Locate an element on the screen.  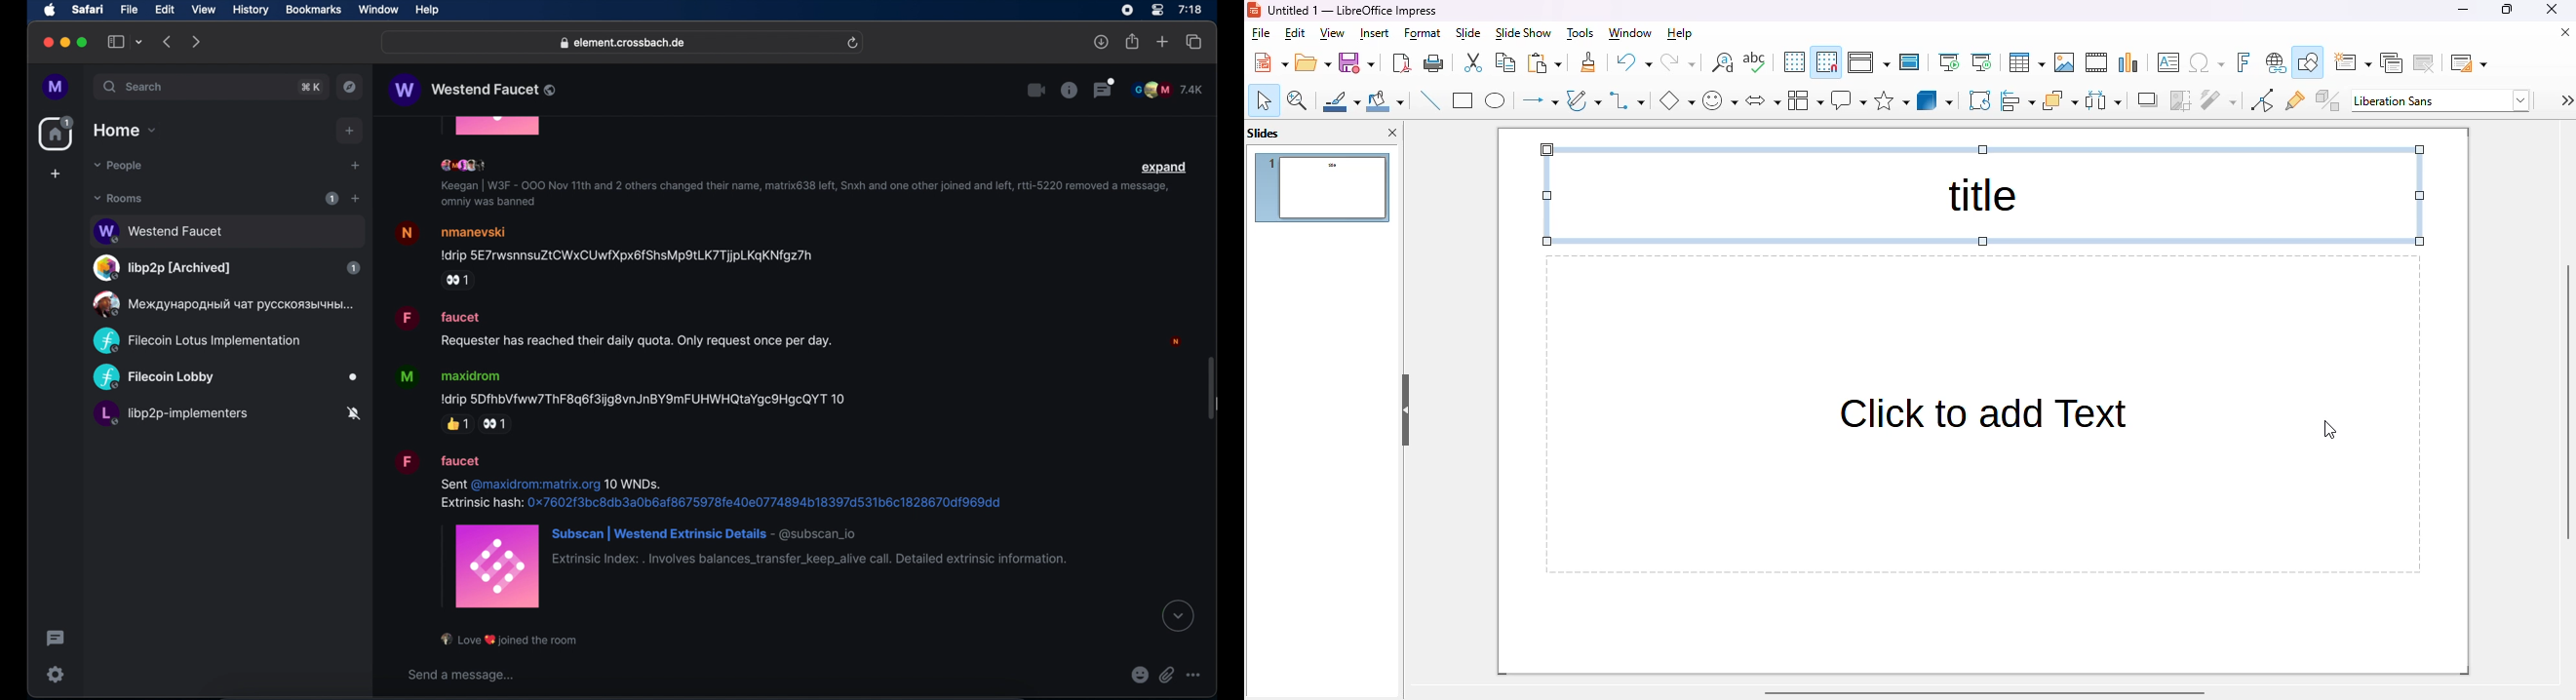
rooms dropdown is located at coordinates (119, 198).